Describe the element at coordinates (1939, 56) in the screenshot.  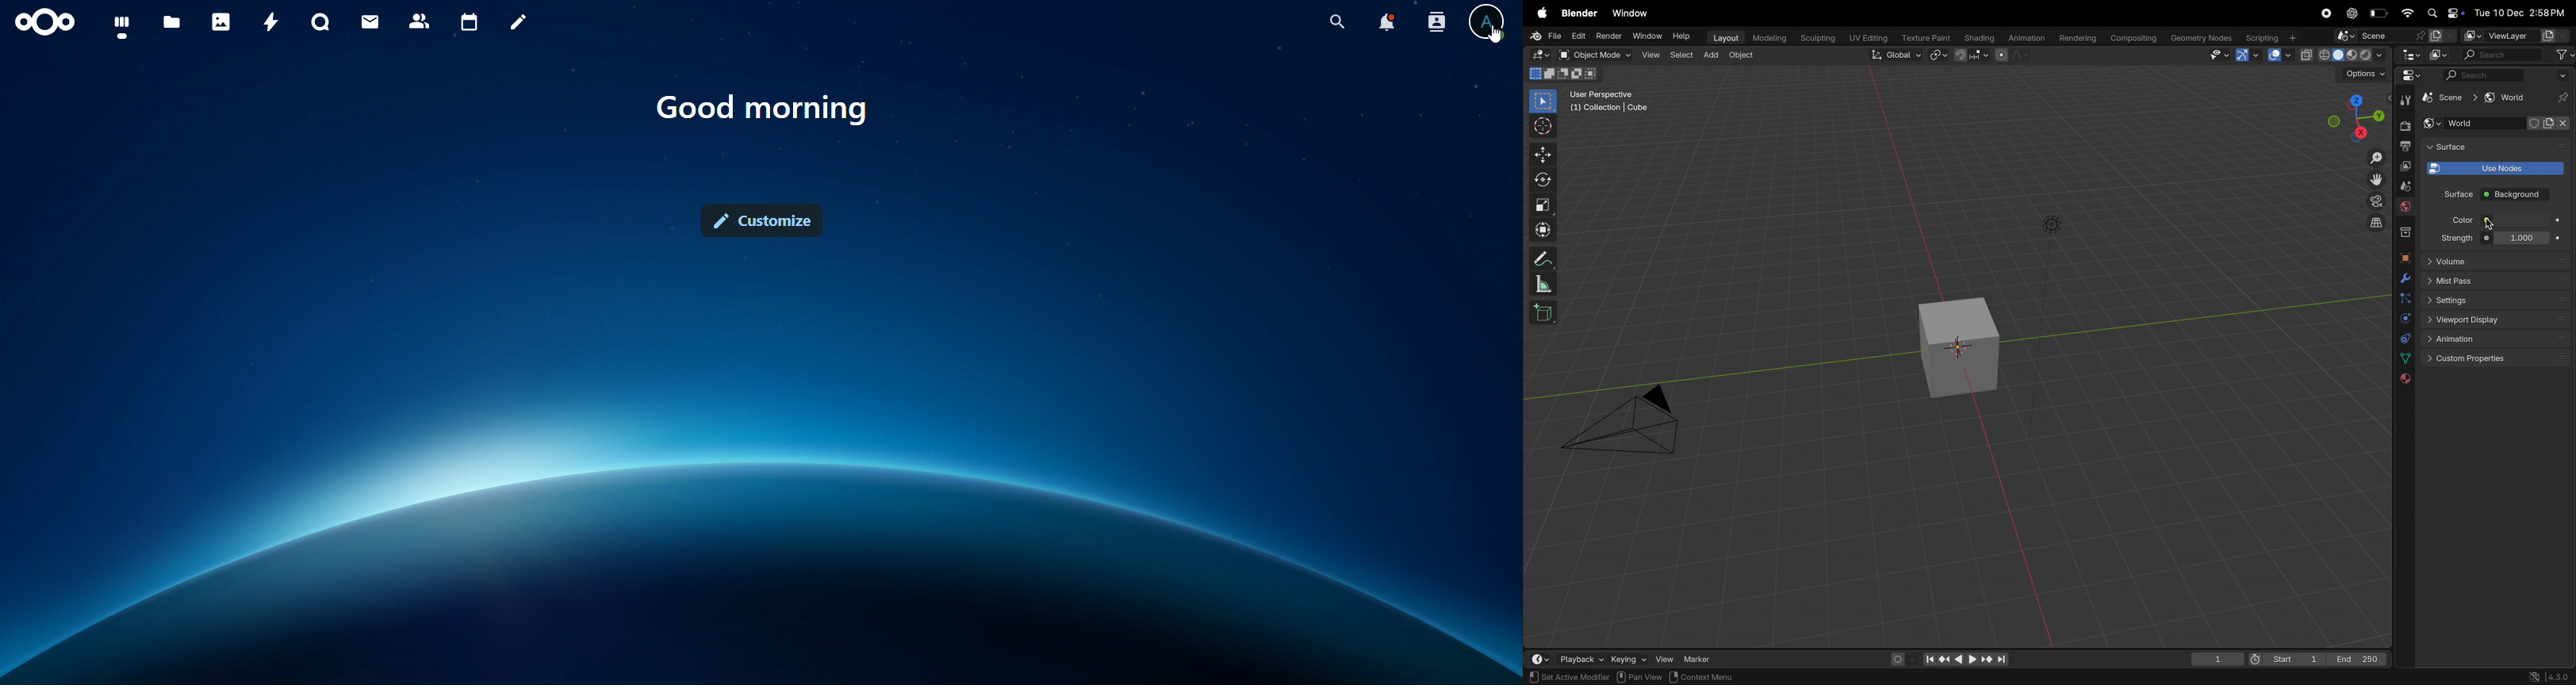
I see `Pviot point` at that location.